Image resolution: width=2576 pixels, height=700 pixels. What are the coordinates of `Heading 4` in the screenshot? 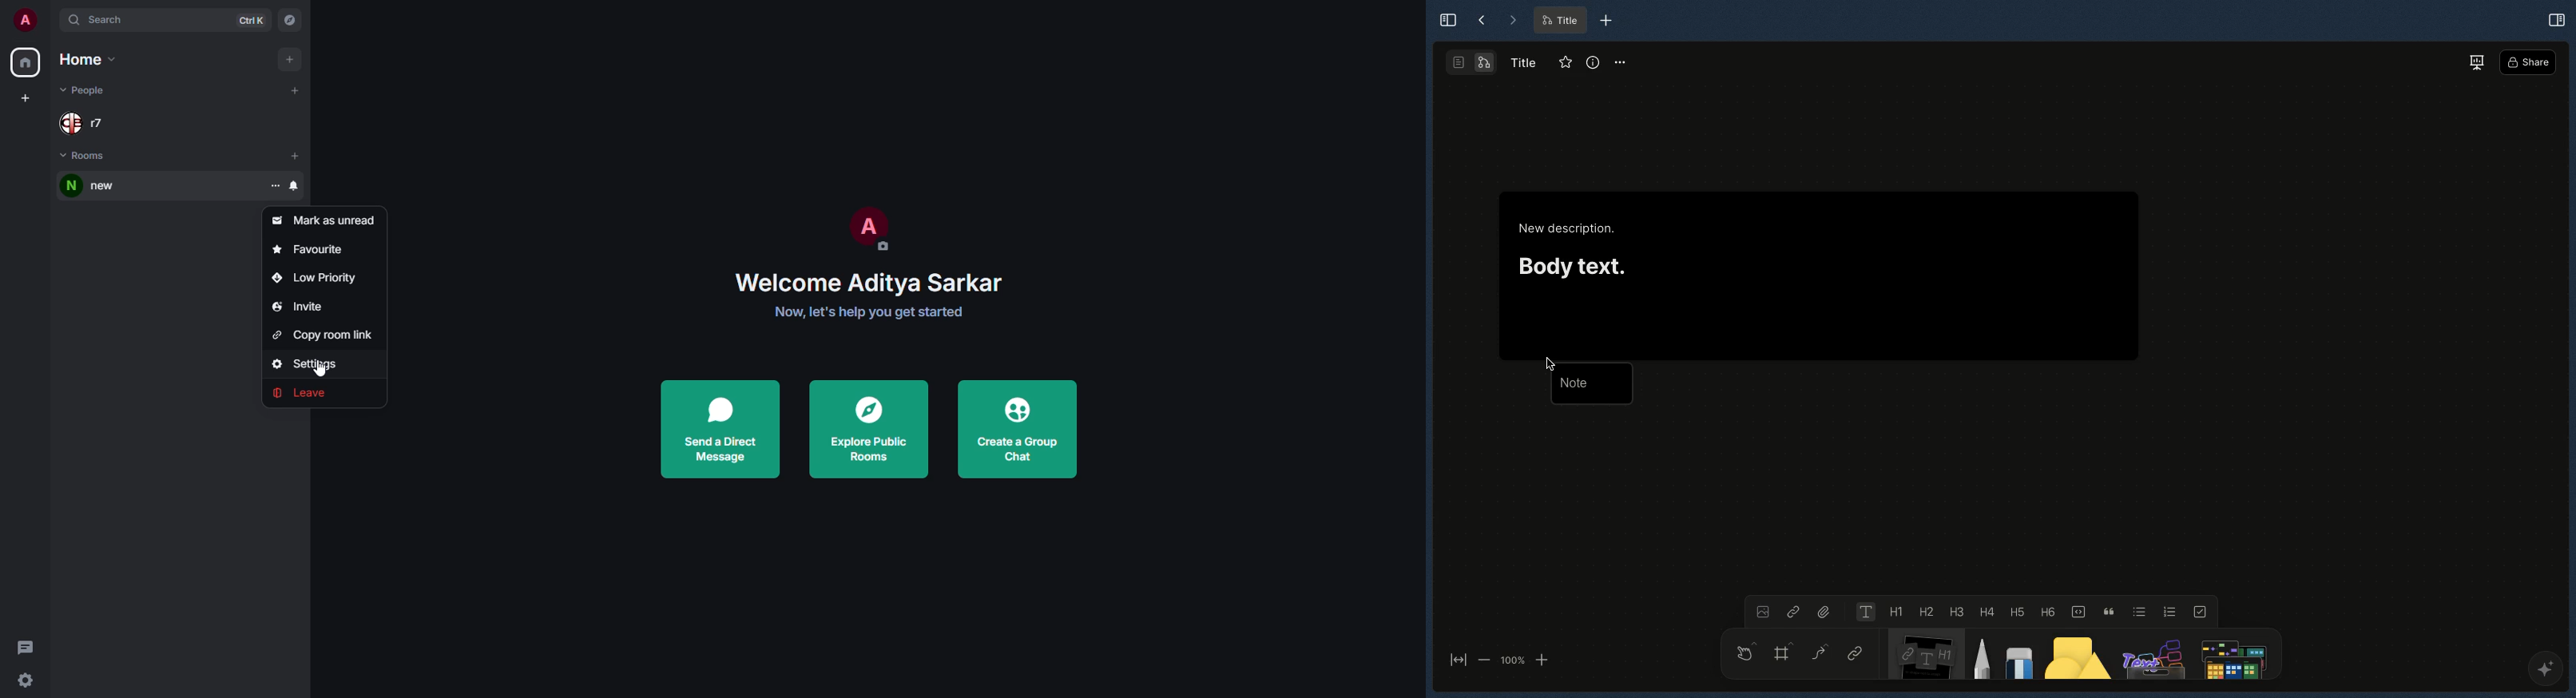 It's located at (1986, 612).